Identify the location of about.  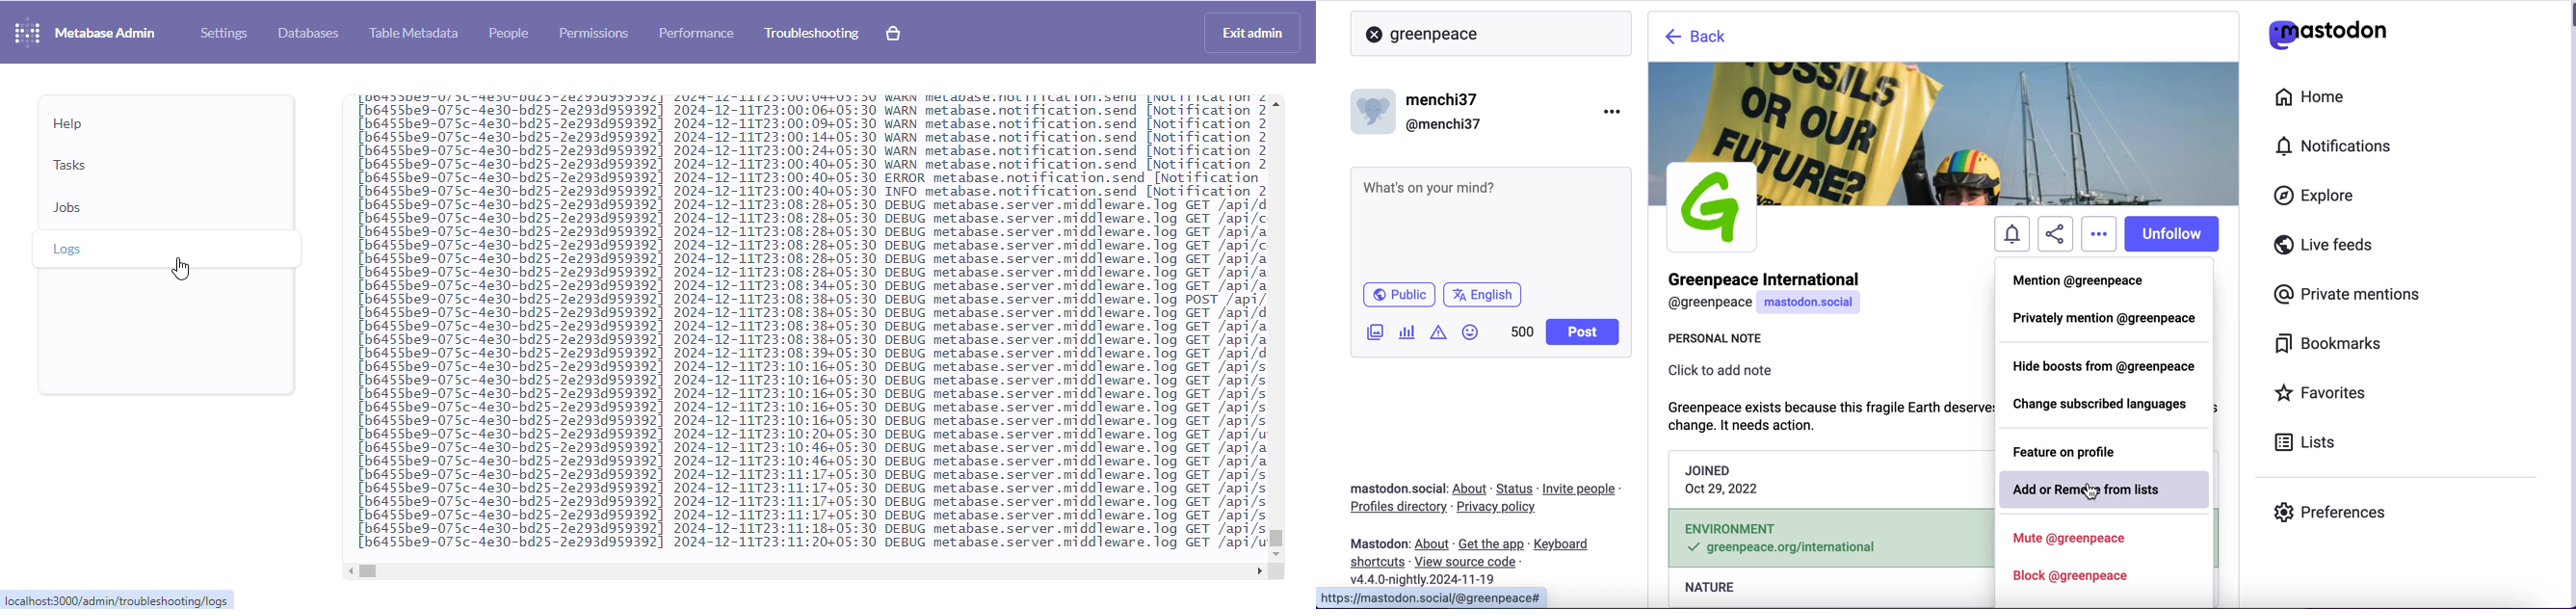
(1472, 489).